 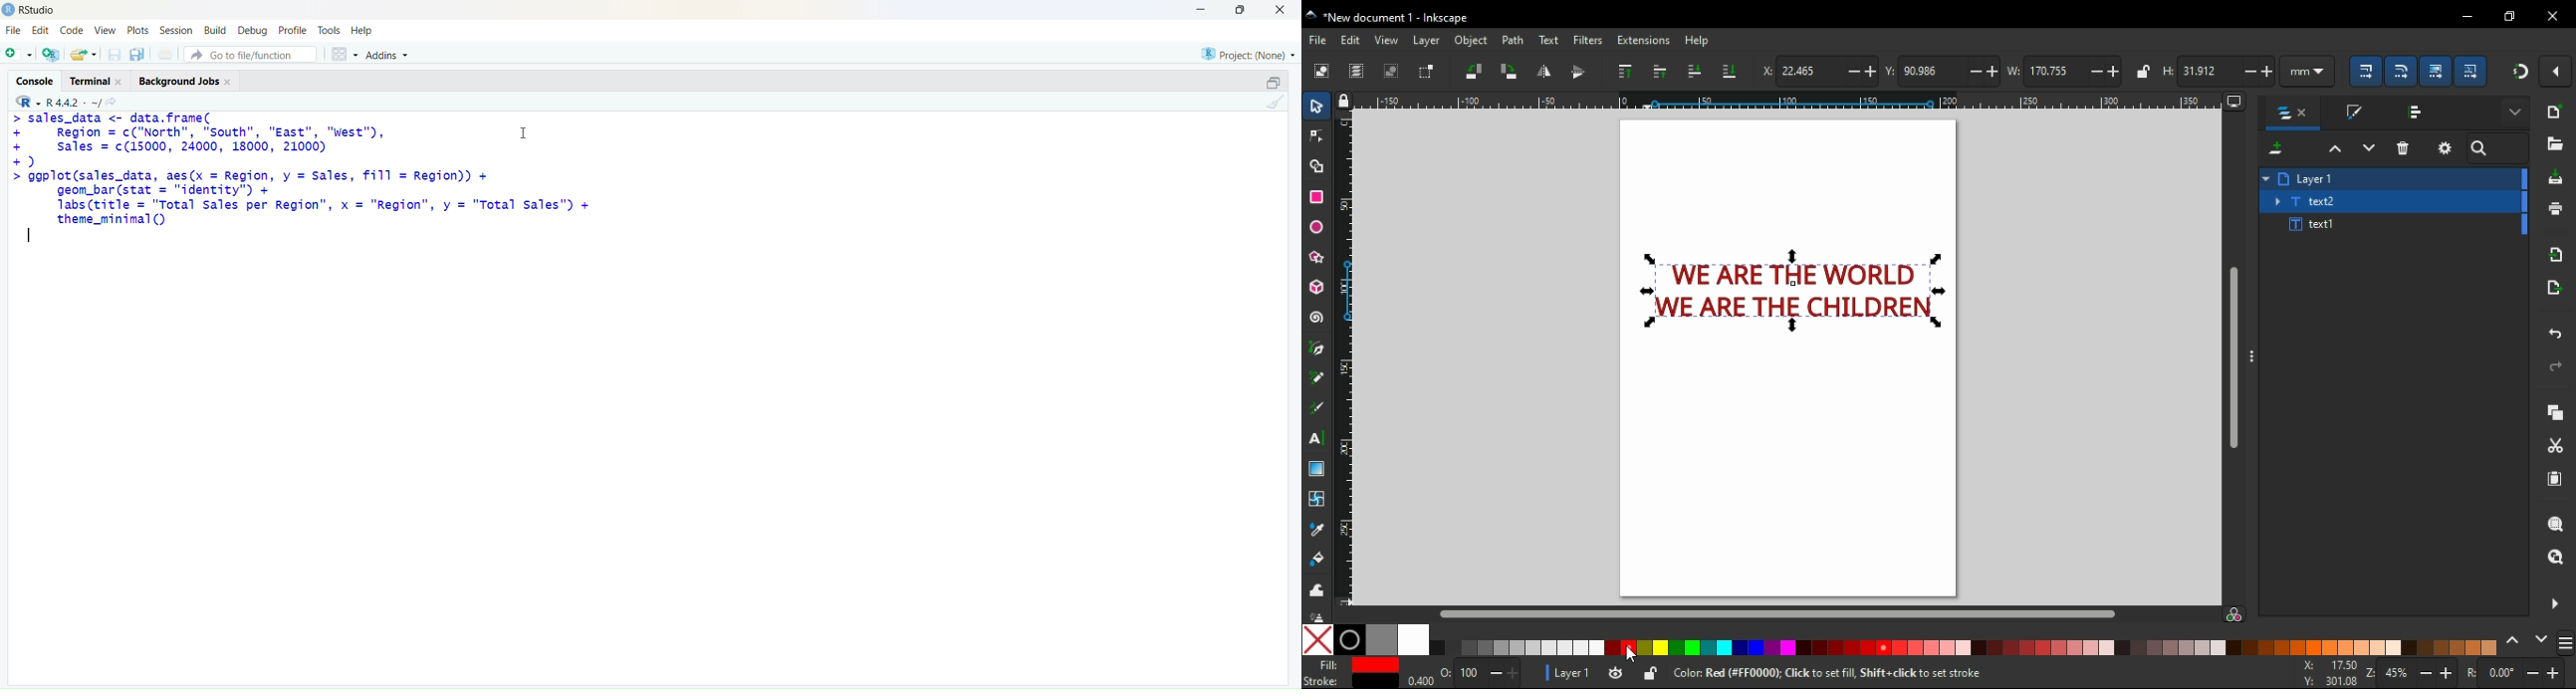 I want to click on edit, so click(x=1353, y=41).